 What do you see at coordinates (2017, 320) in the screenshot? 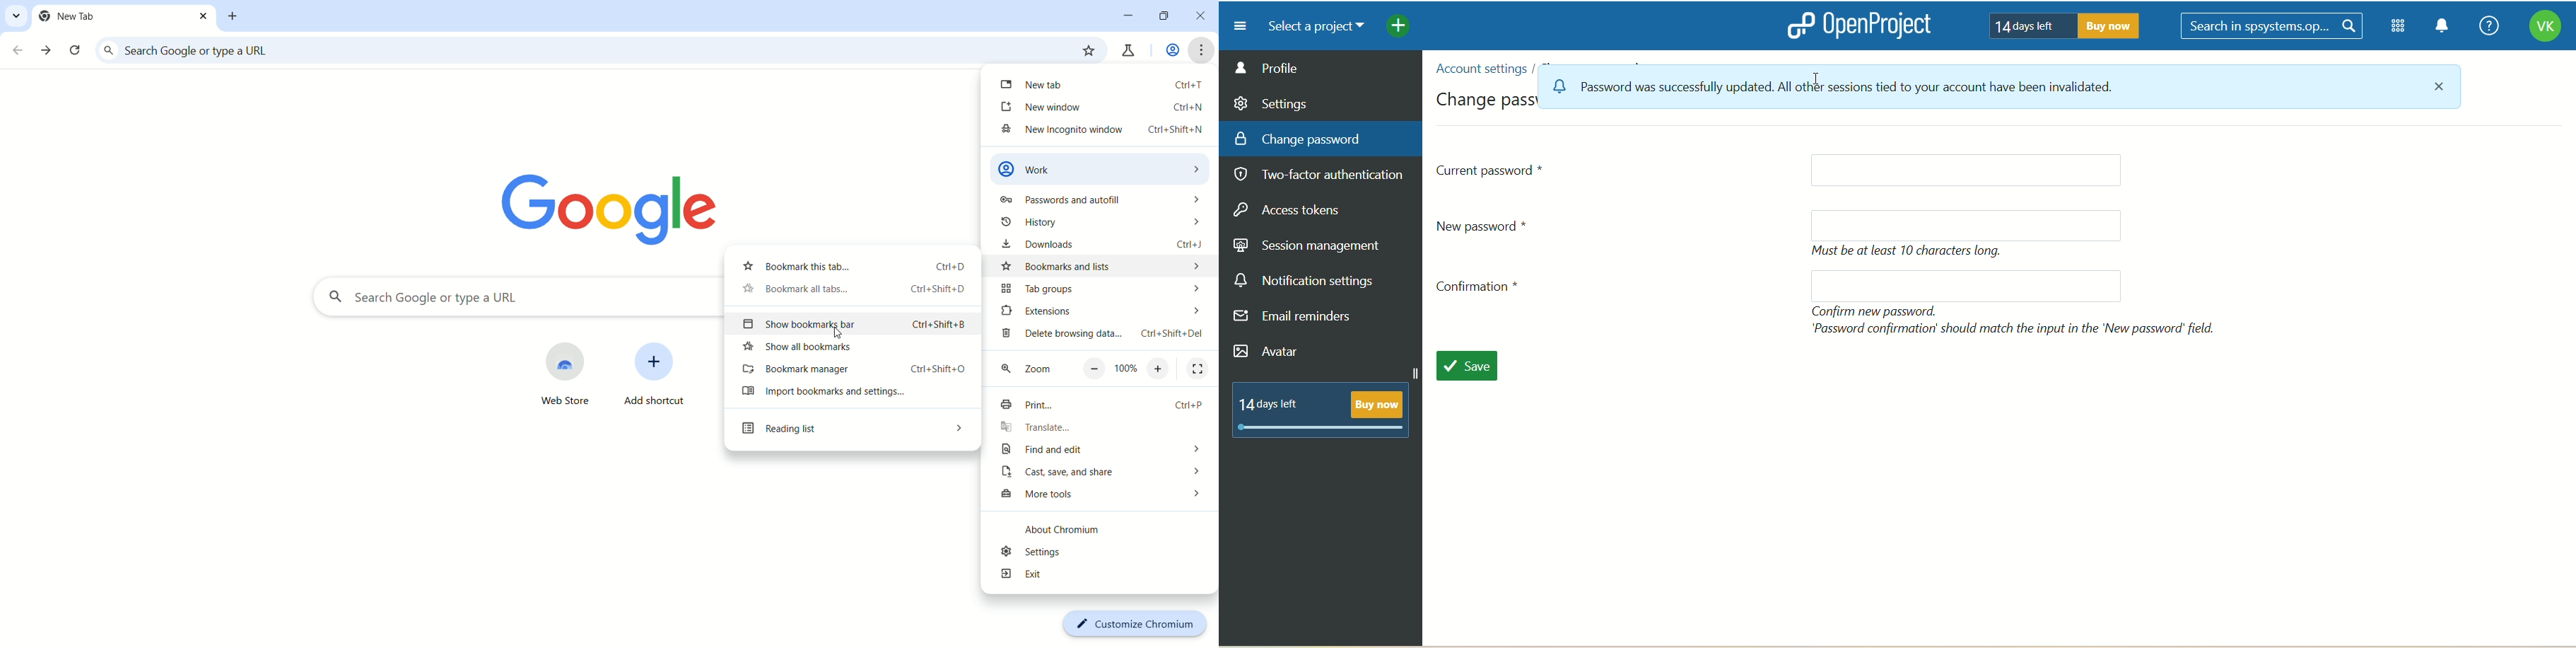
I see `text` at bounding box center [2017, 320].